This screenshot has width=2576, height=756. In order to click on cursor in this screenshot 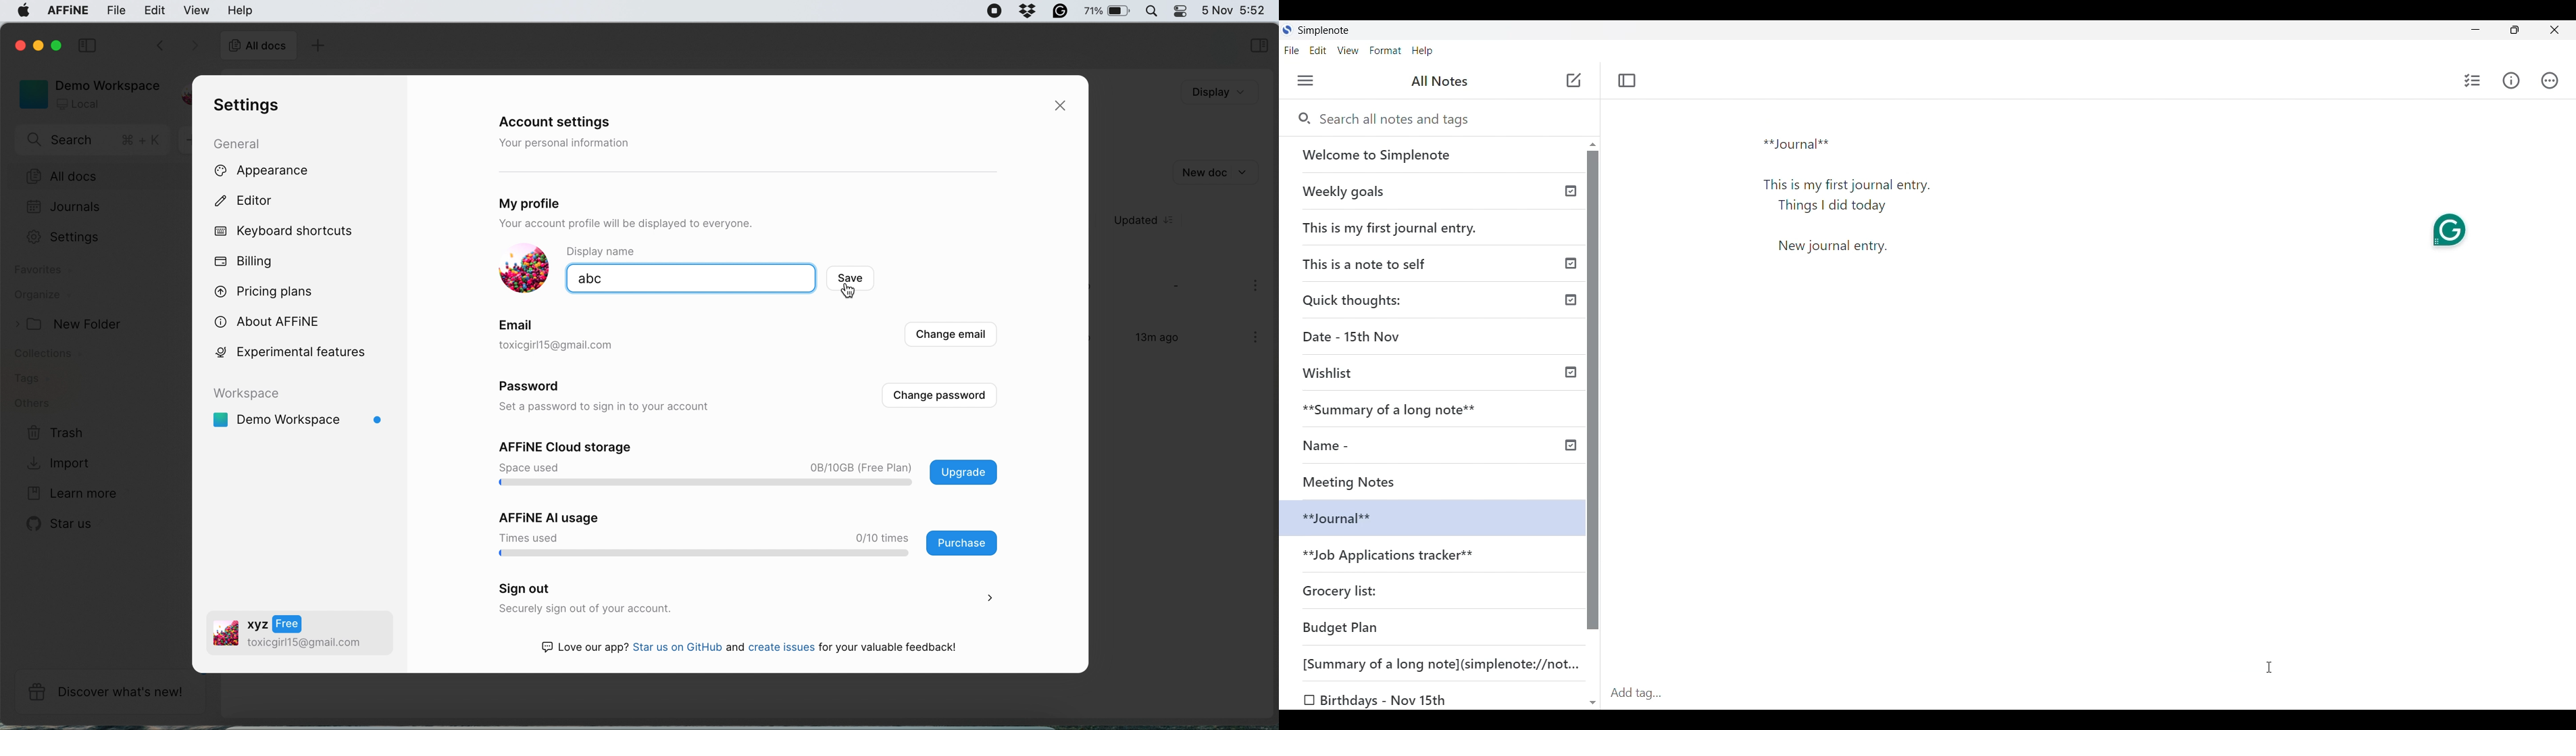, I will do `click(851, 292)`.